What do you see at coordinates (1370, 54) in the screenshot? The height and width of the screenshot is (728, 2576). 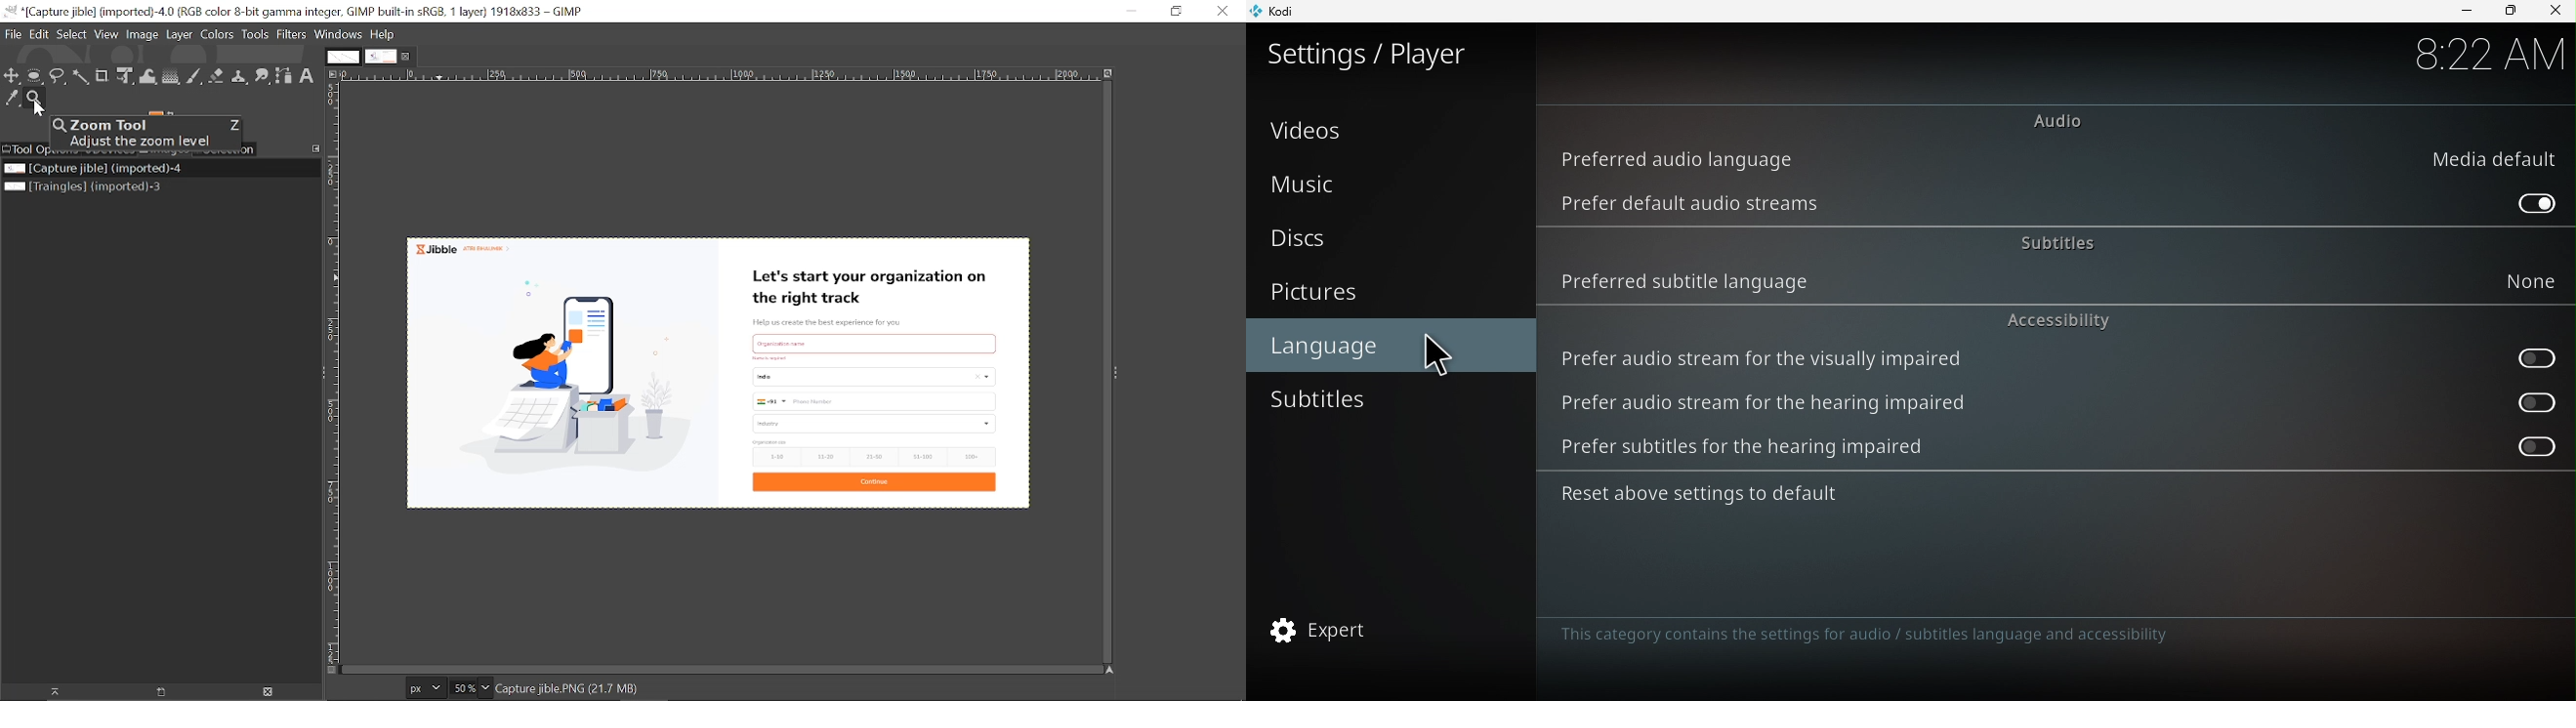 I see `Settings/plater` at bounding box center [1370, 54].